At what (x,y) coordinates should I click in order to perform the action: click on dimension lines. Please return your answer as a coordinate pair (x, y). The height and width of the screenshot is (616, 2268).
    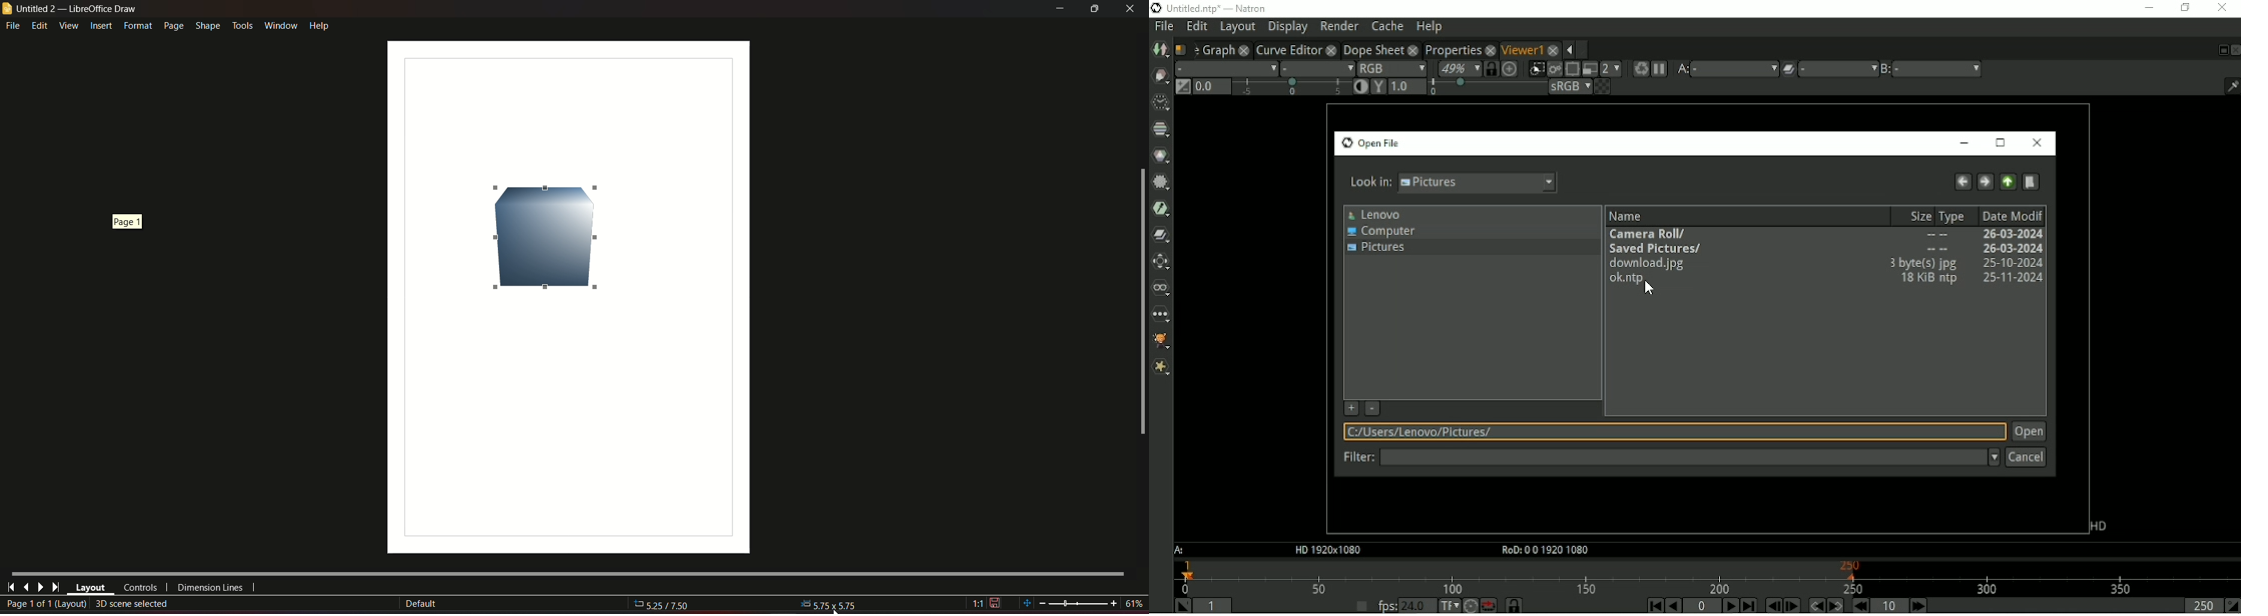
    Looking at the image, I should click on (211, 589).